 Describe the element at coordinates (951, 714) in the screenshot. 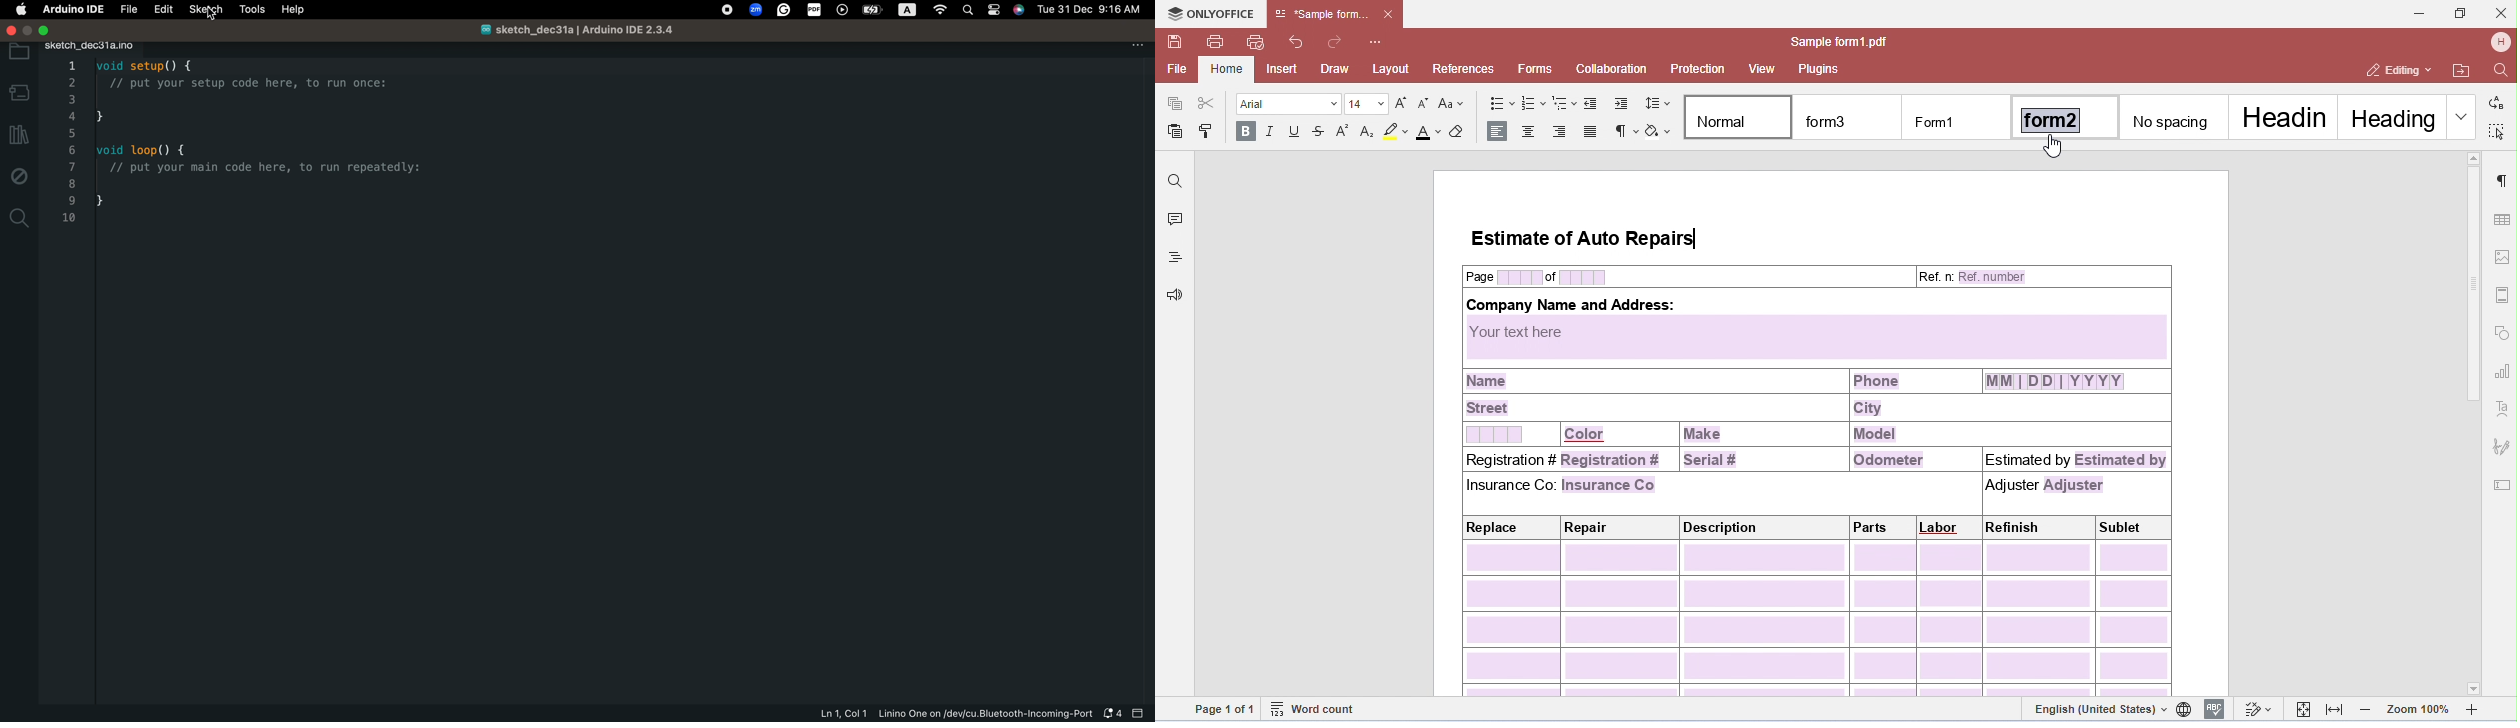

I see `file information` at that location.